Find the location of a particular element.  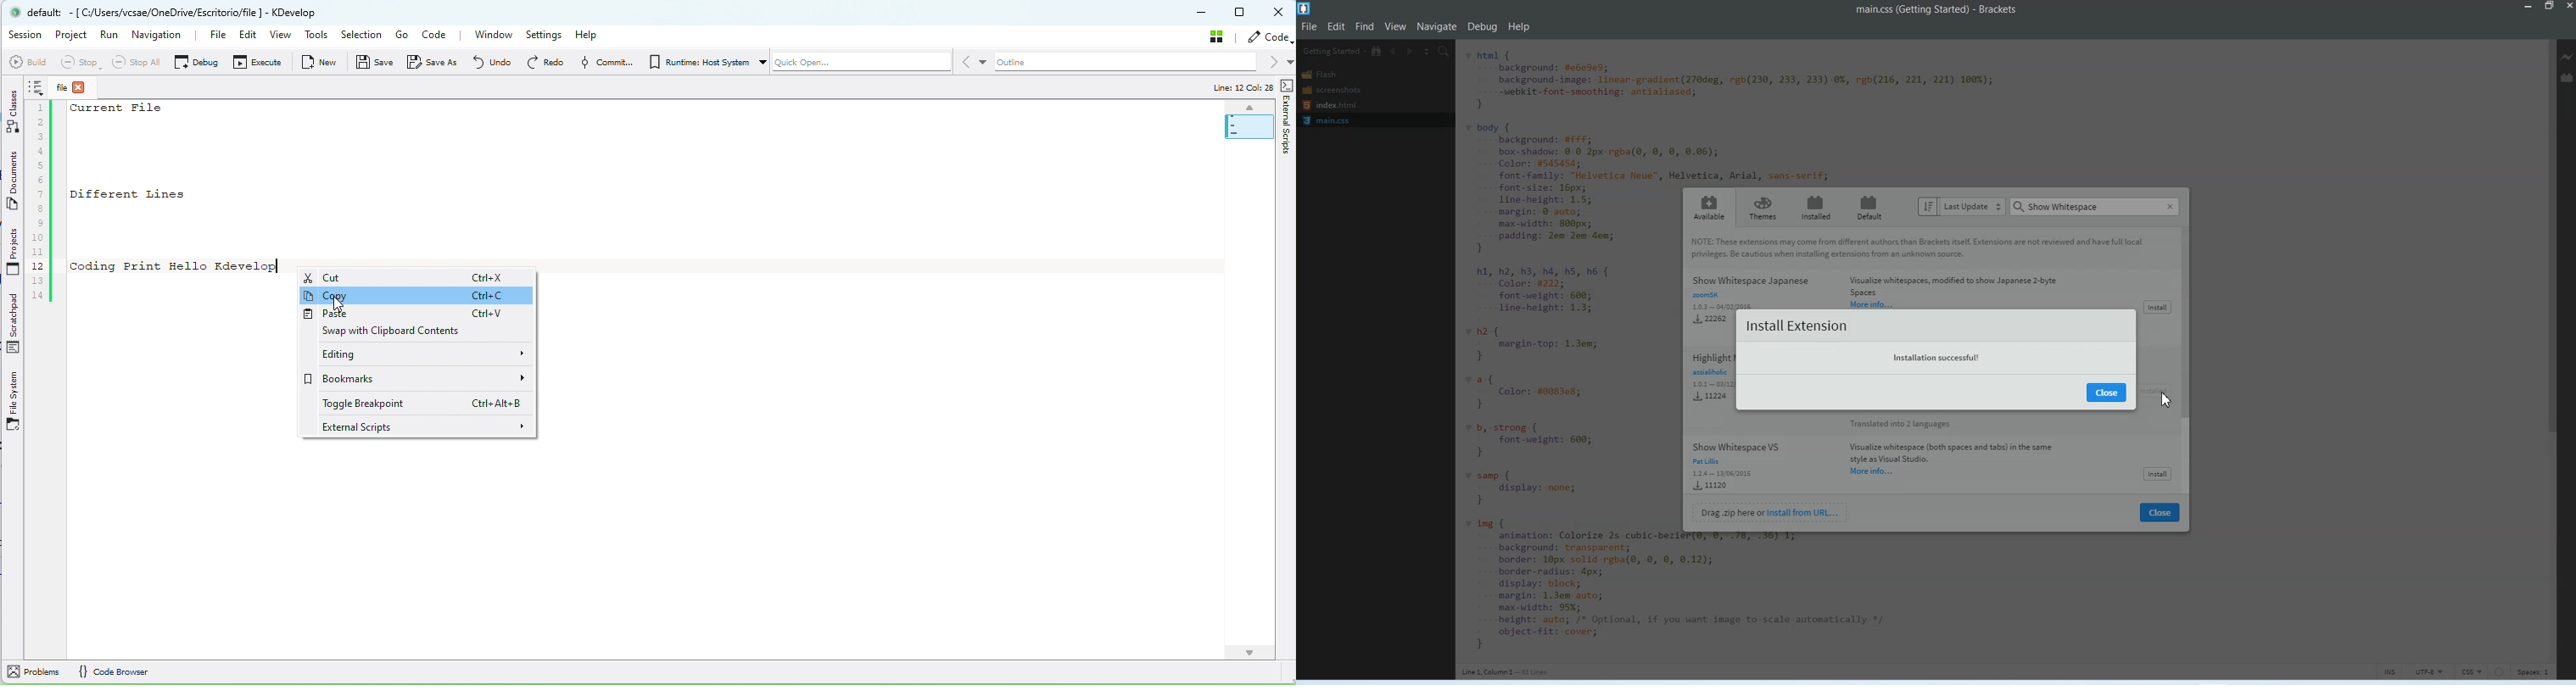

Text is located at coordinates (1919, 248).